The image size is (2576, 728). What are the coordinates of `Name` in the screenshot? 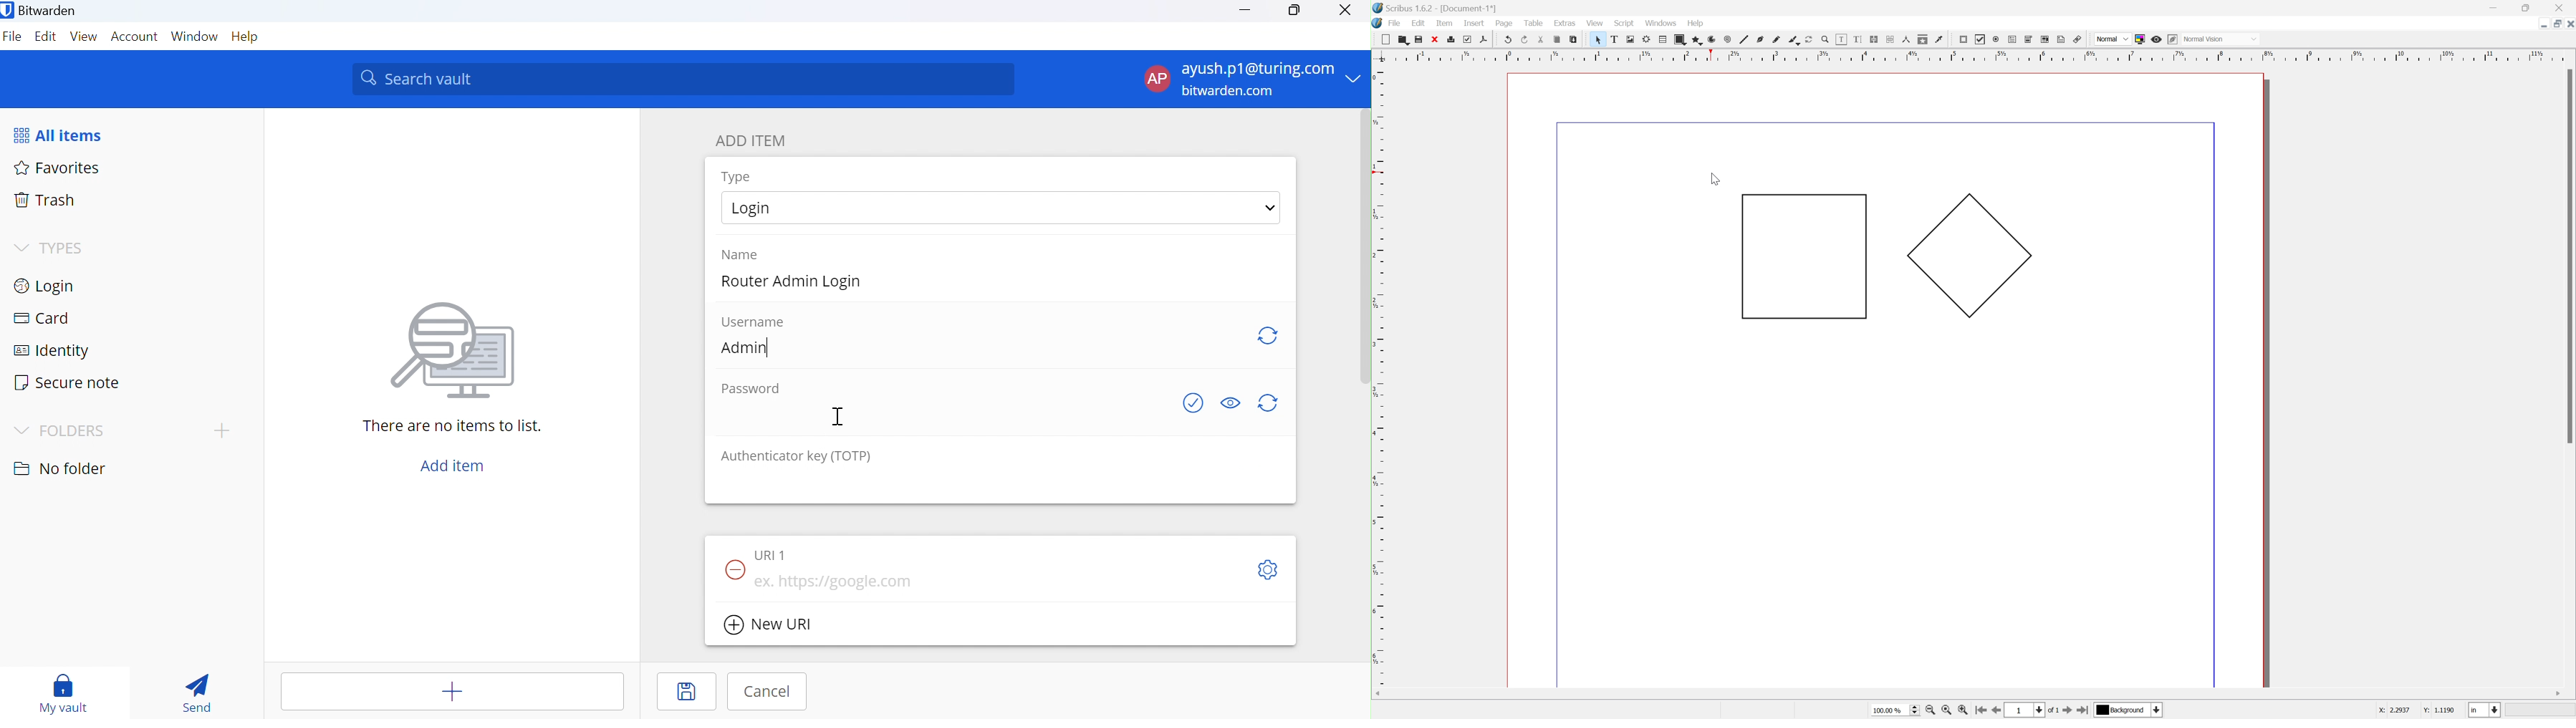 It's located at (748, 254).